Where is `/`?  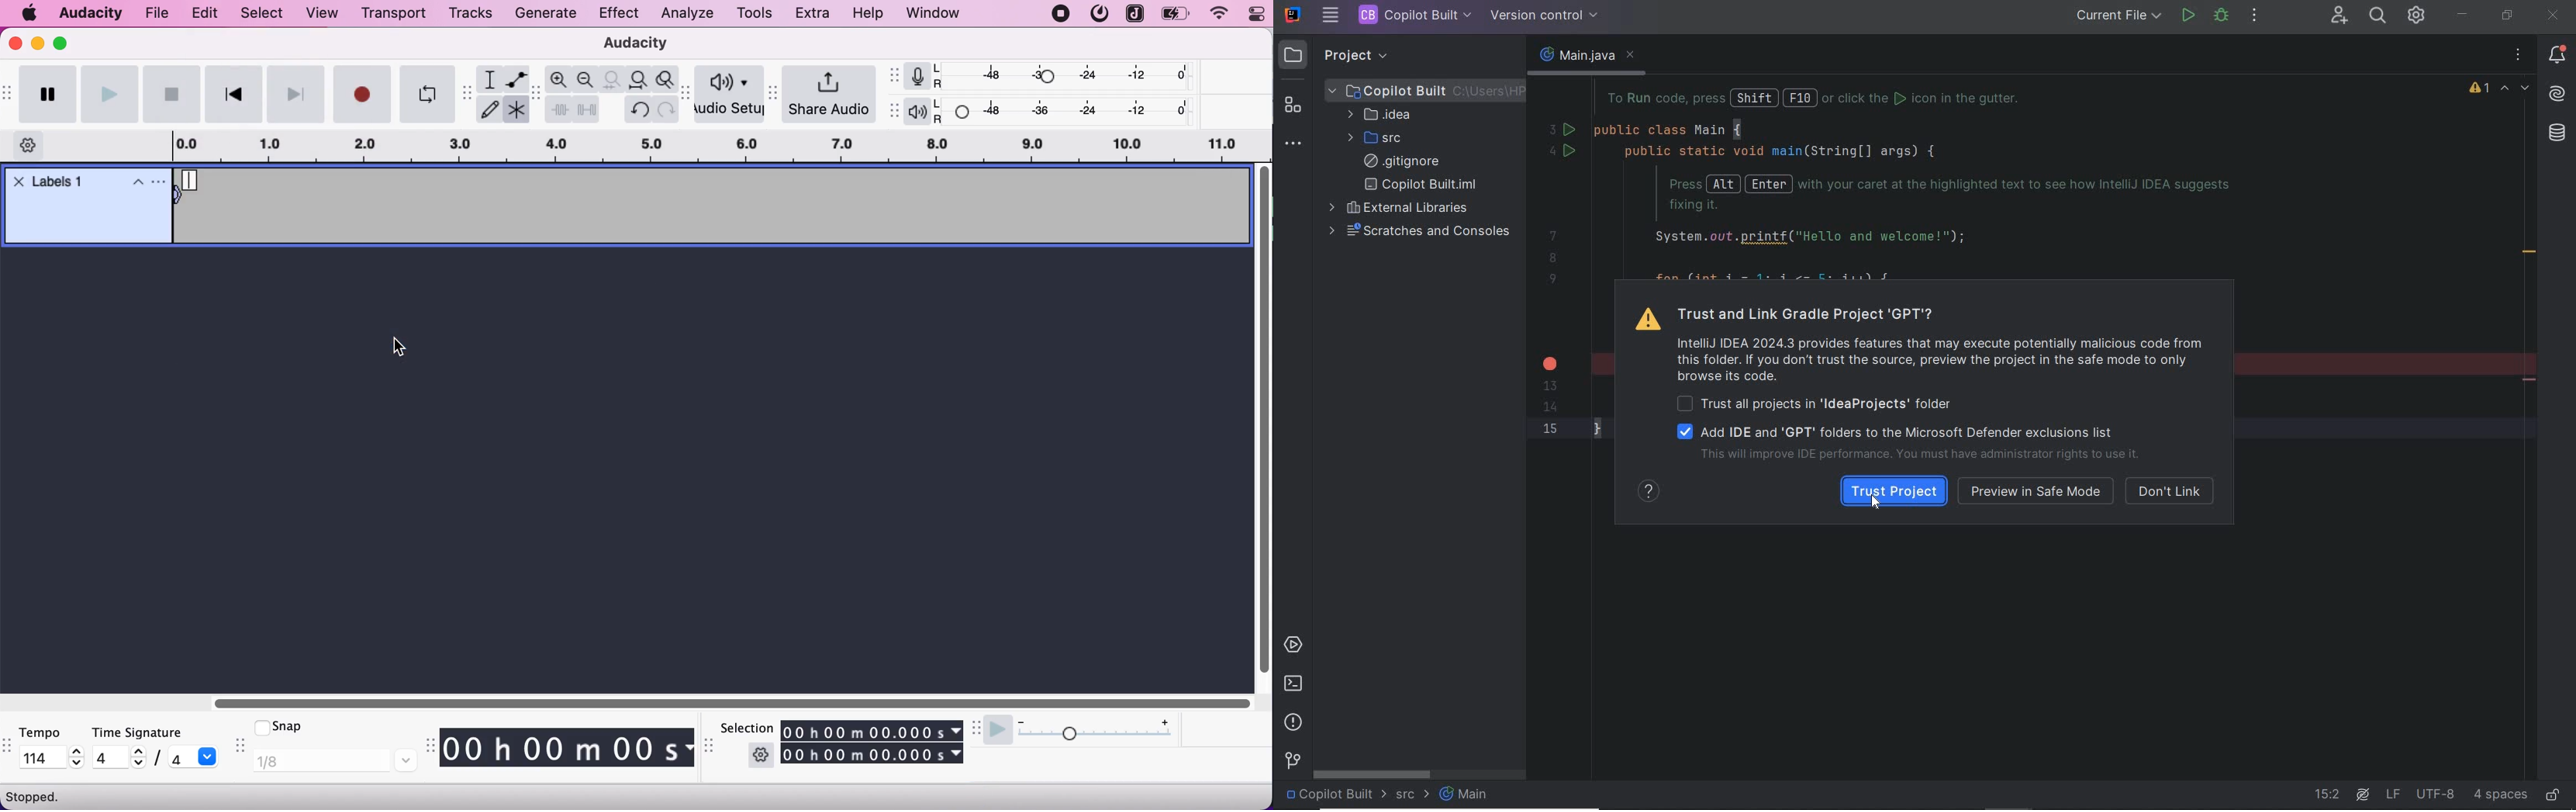 / is located at coordinates (156, 759).